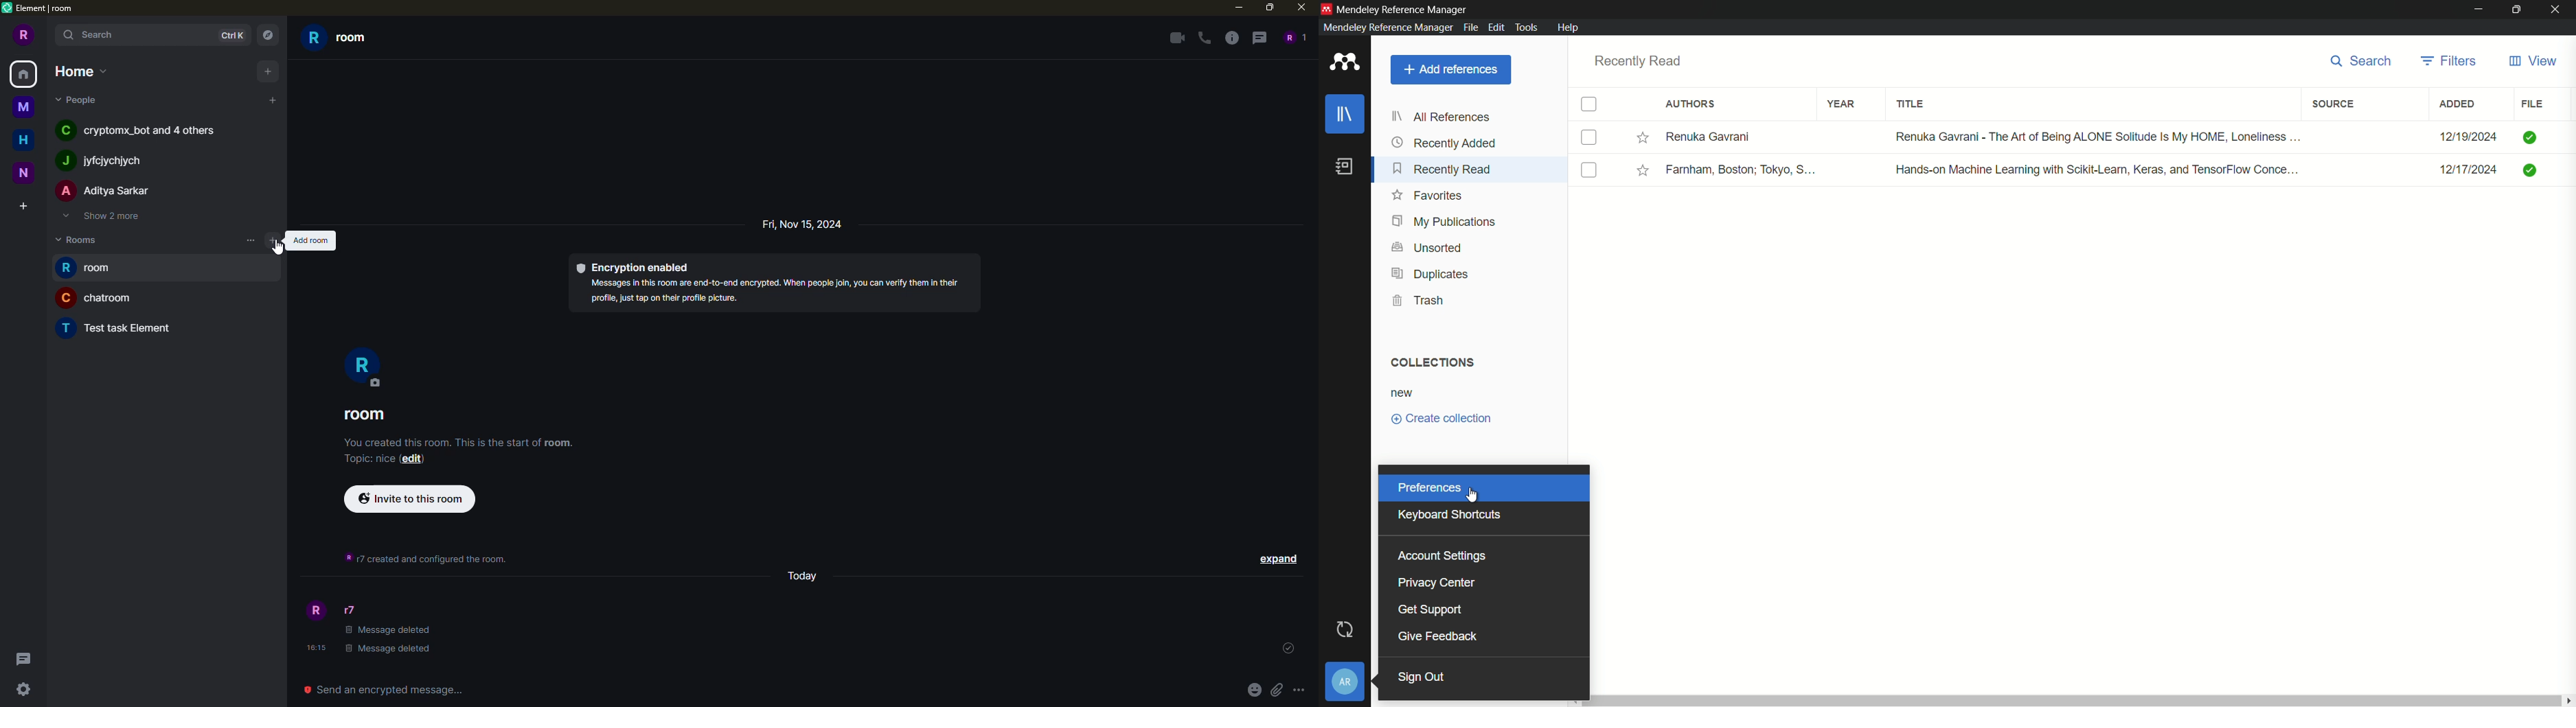  I want to click on check box, so click(1590, 105).